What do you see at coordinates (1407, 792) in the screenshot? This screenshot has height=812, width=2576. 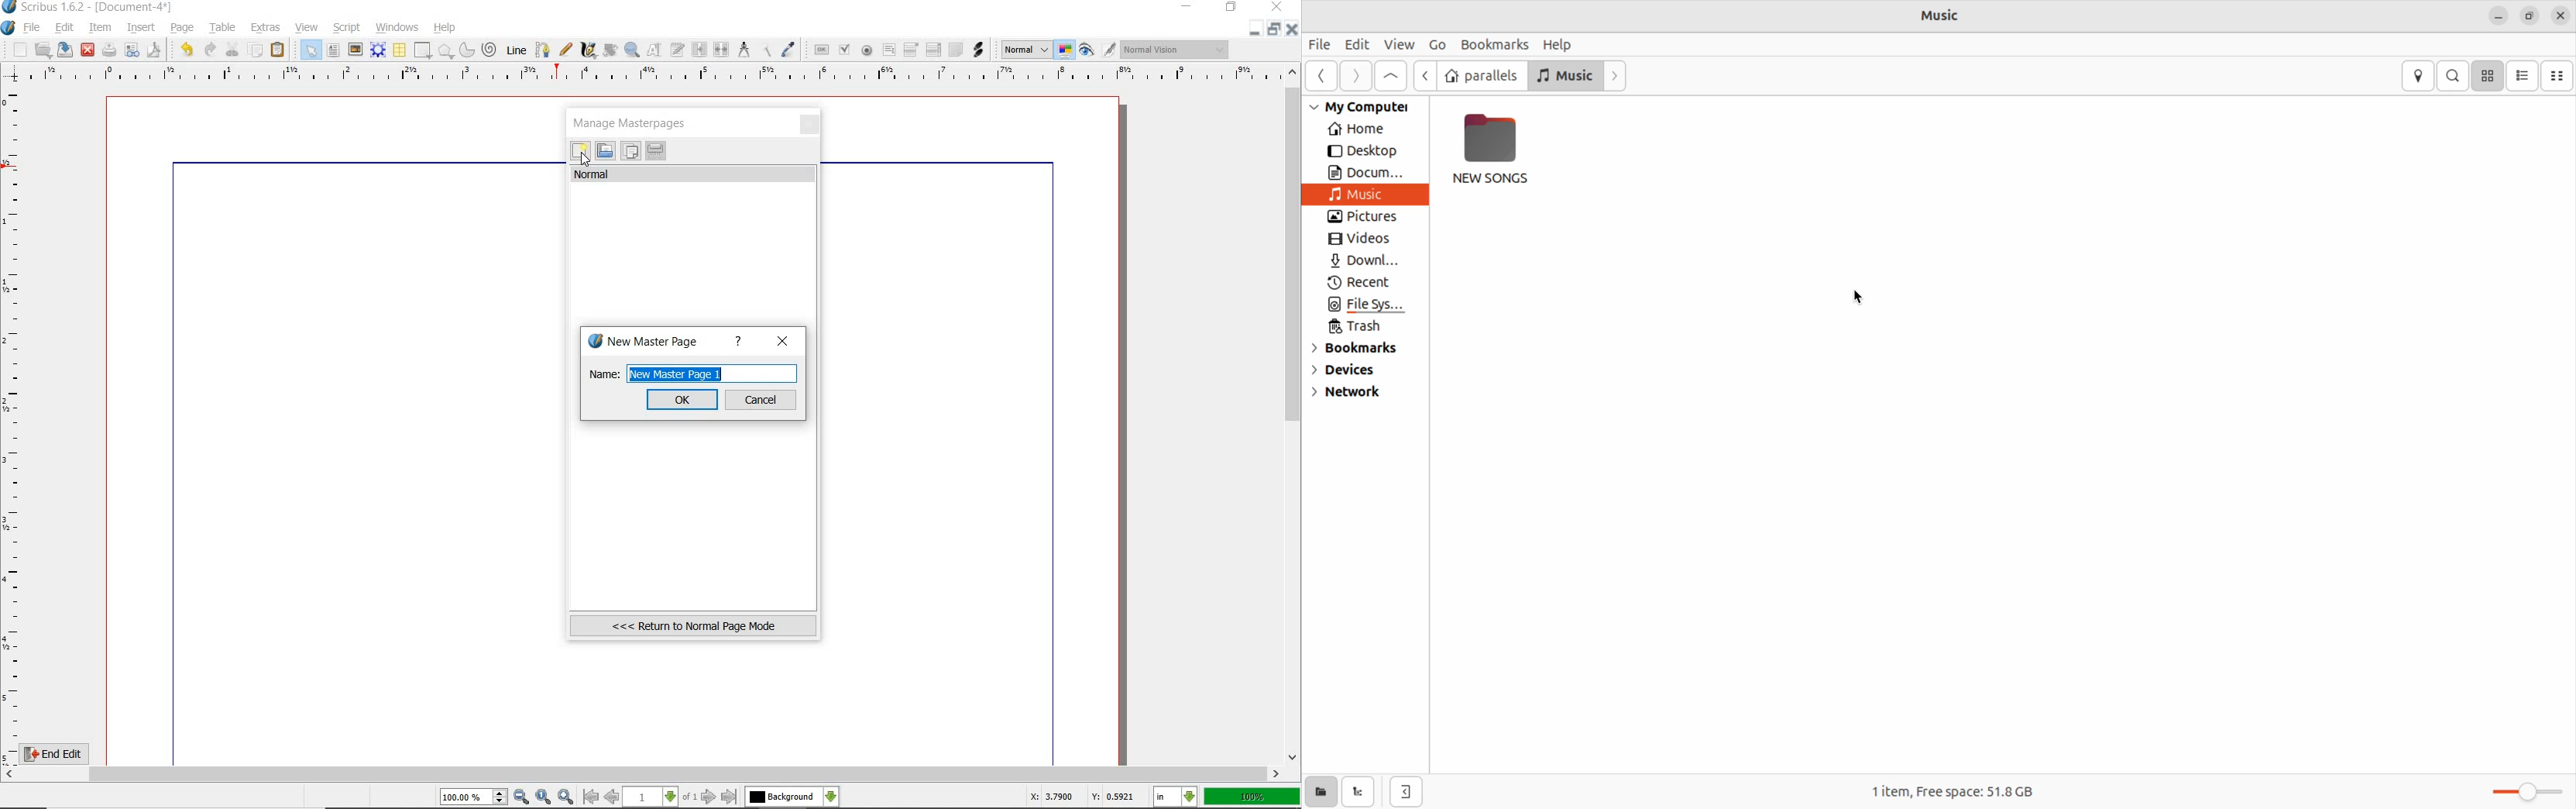 I see `open side bar` at bounding box center [1407, 792].